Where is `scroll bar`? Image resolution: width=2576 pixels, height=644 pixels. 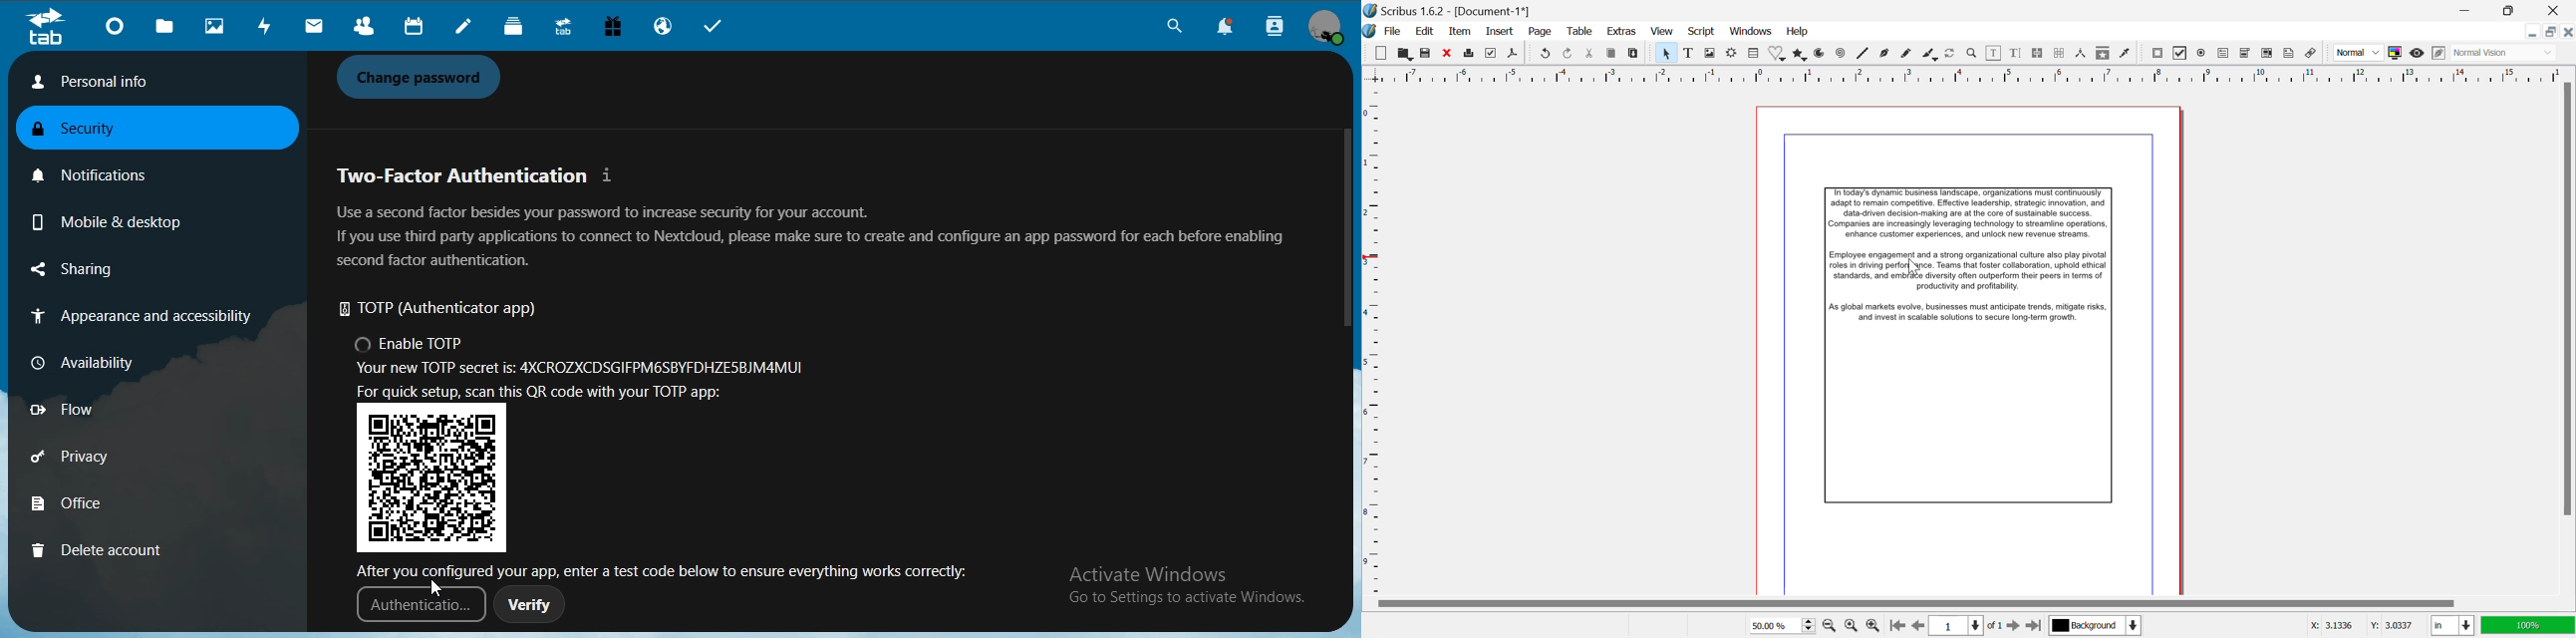 scroll bar is located at coordinates (1345, 230).